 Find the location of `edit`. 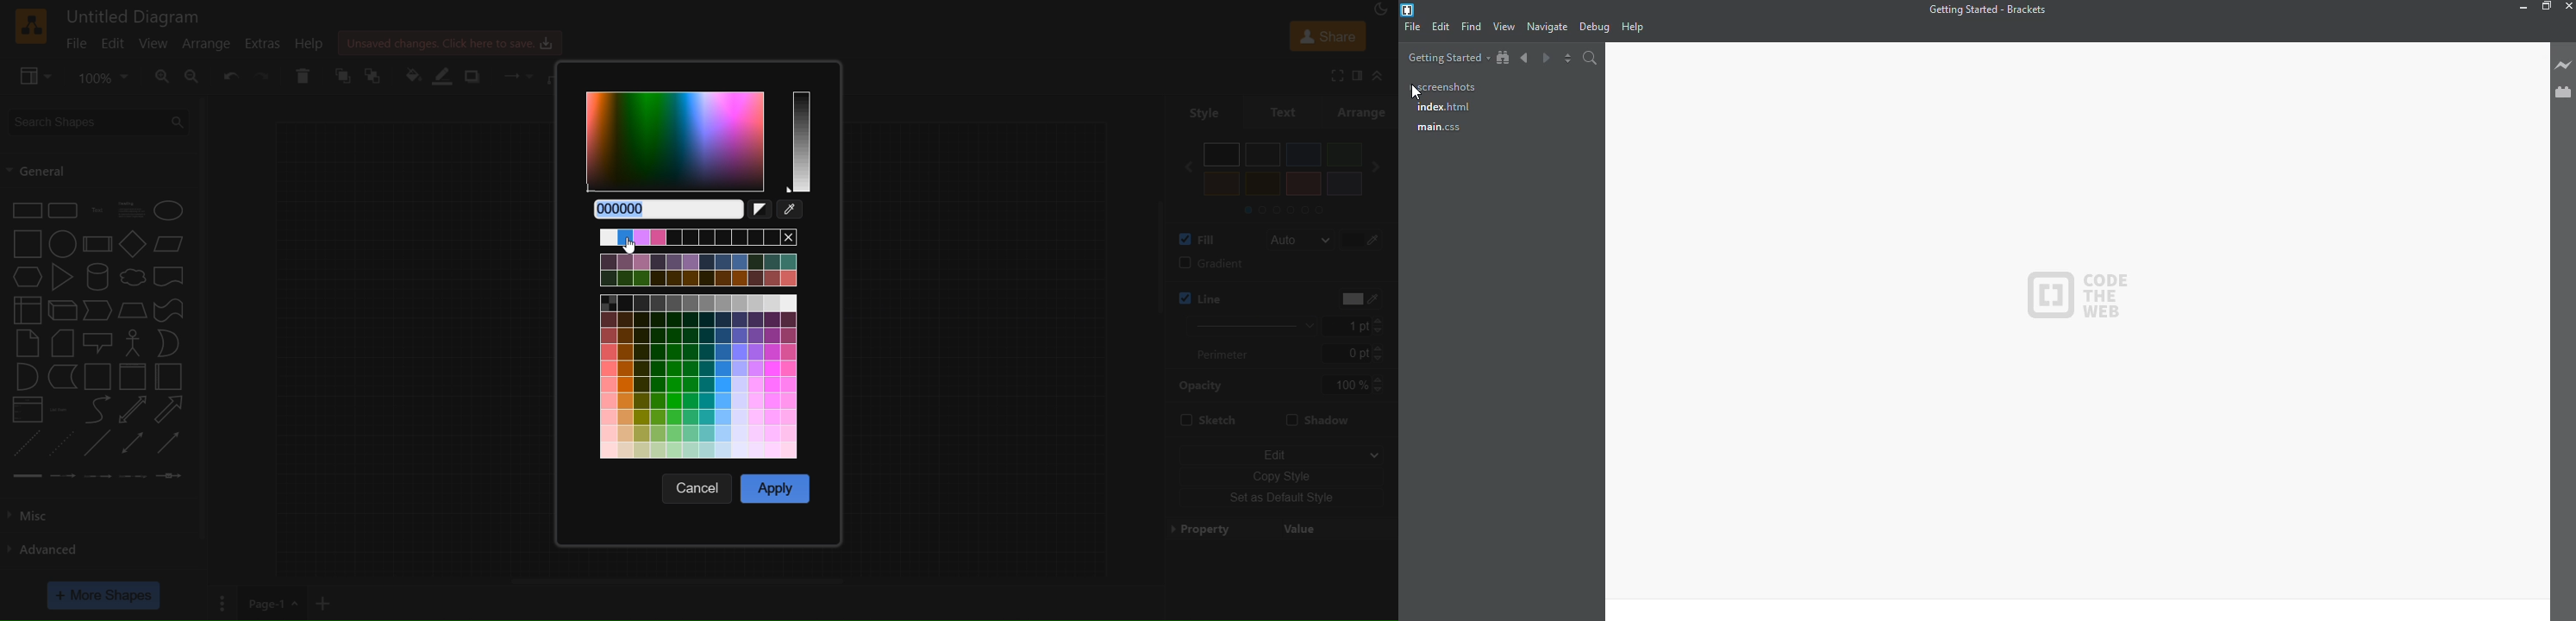

edit is located at coordinates (1441, 26).